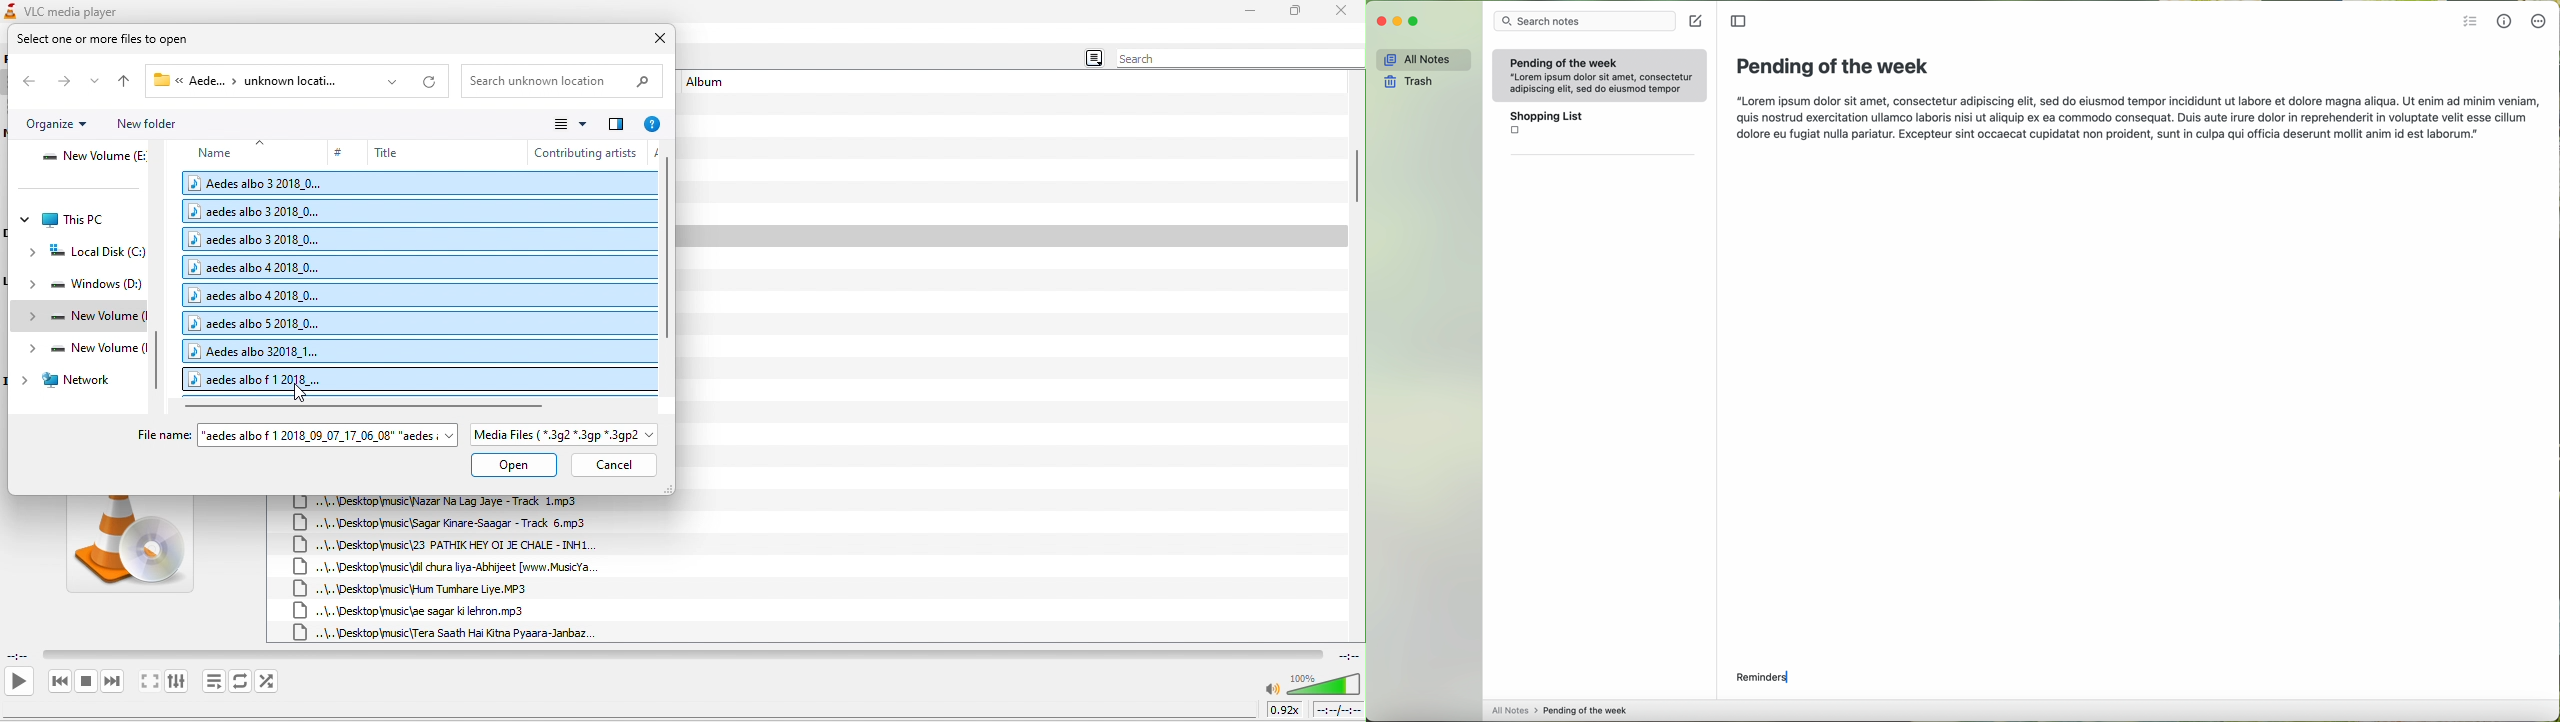 The height and width of the screenshot is (728, 2576). Describe the element at coordinates (711, 84) in the screenshot. I see `album` at that location.